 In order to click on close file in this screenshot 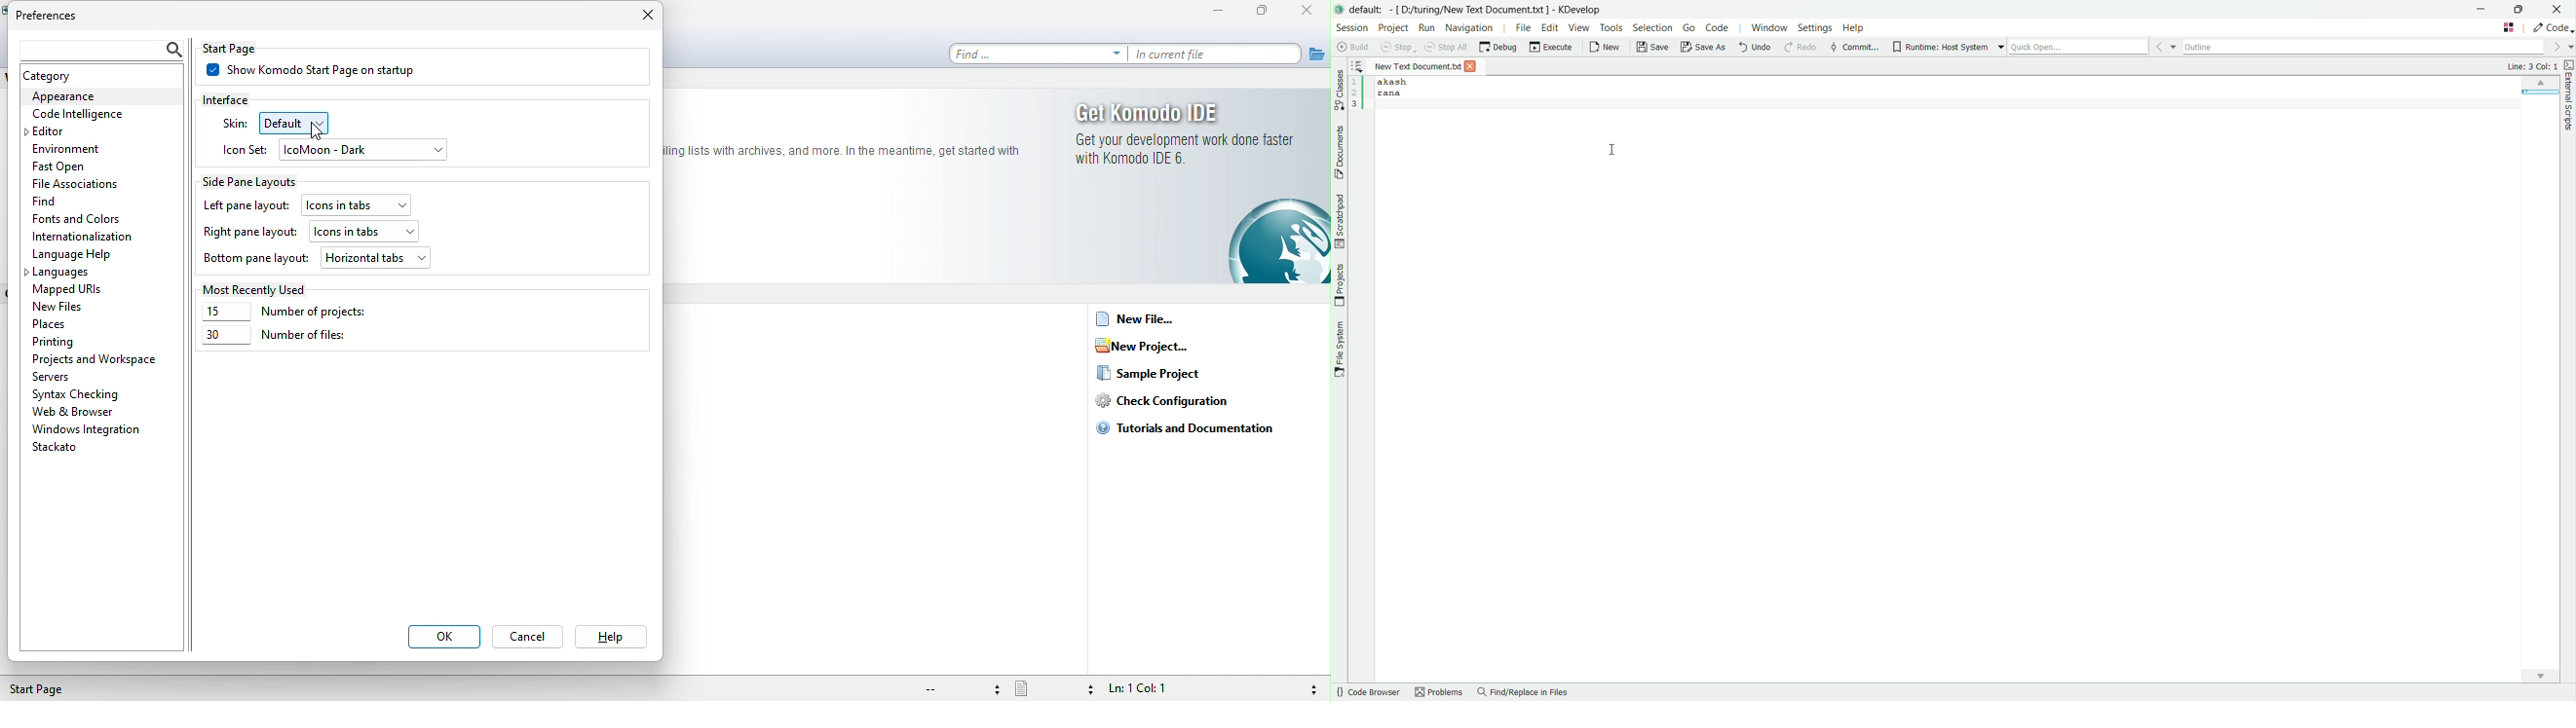, I will do `click(1471, 67)`.